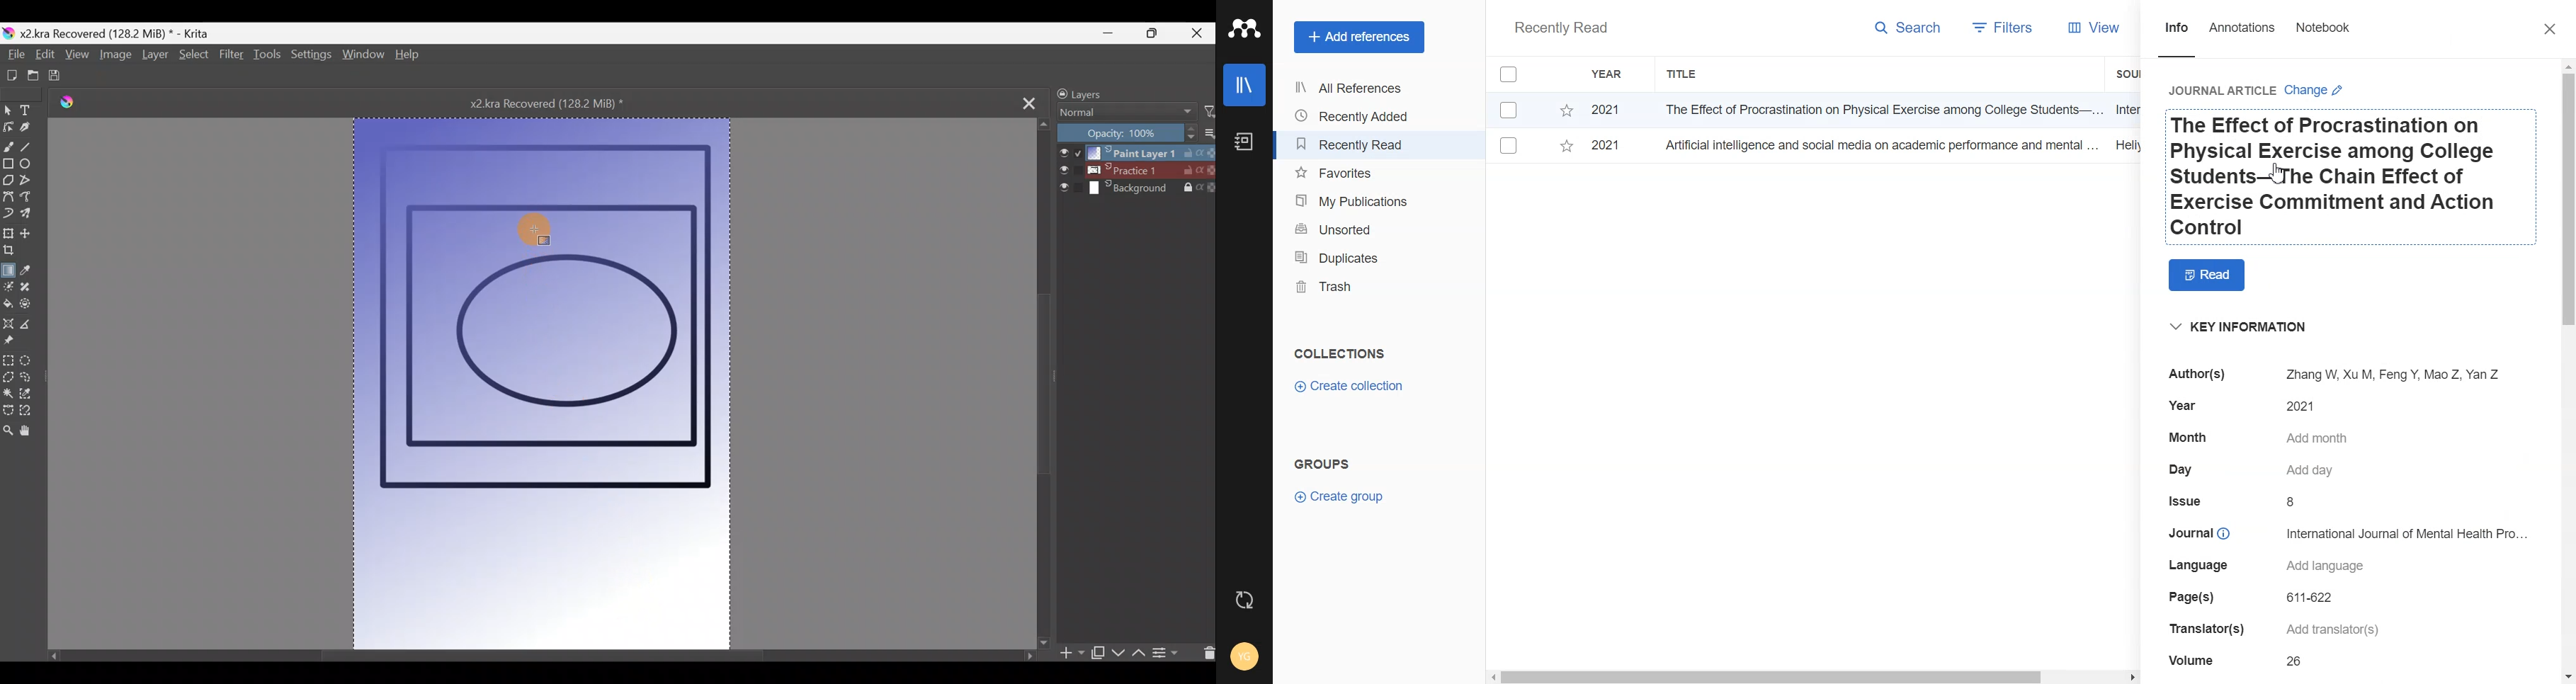  Describe the element at coordinates (1683, 74) in the screenshot. I see `Title` at that location.